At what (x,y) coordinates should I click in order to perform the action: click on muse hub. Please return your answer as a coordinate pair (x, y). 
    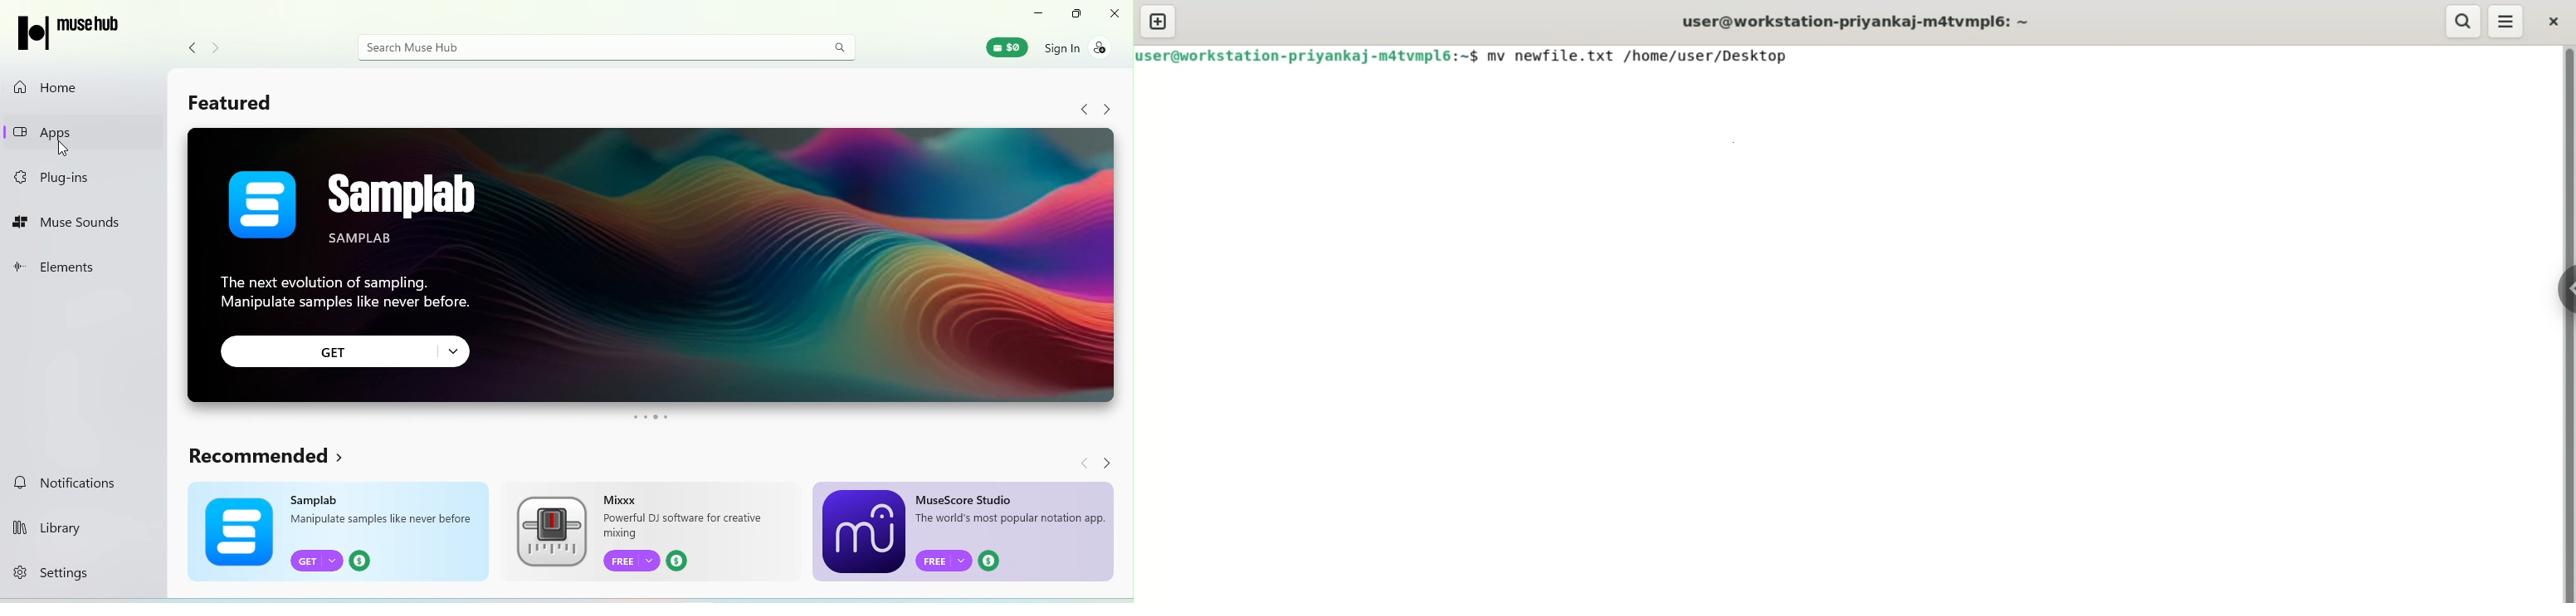
    Looking at the image, I should click on (76, 32).